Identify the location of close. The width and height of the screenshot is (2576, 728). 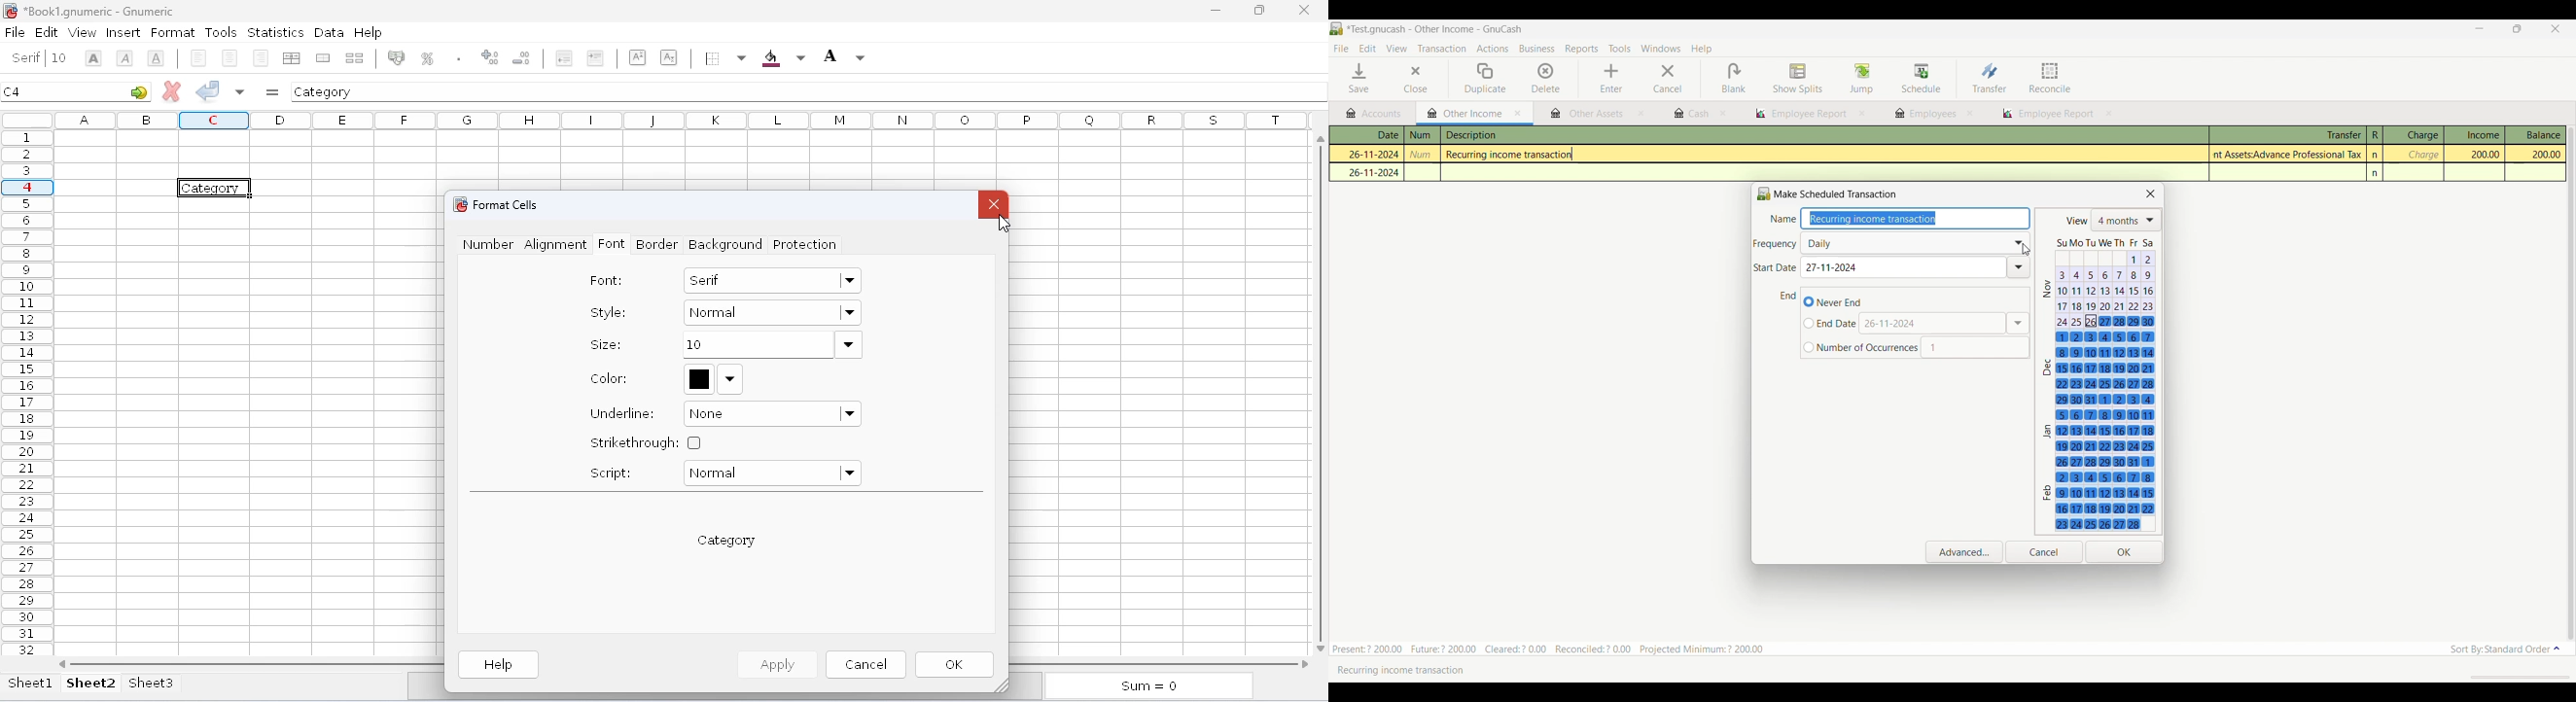
(1863, 114).